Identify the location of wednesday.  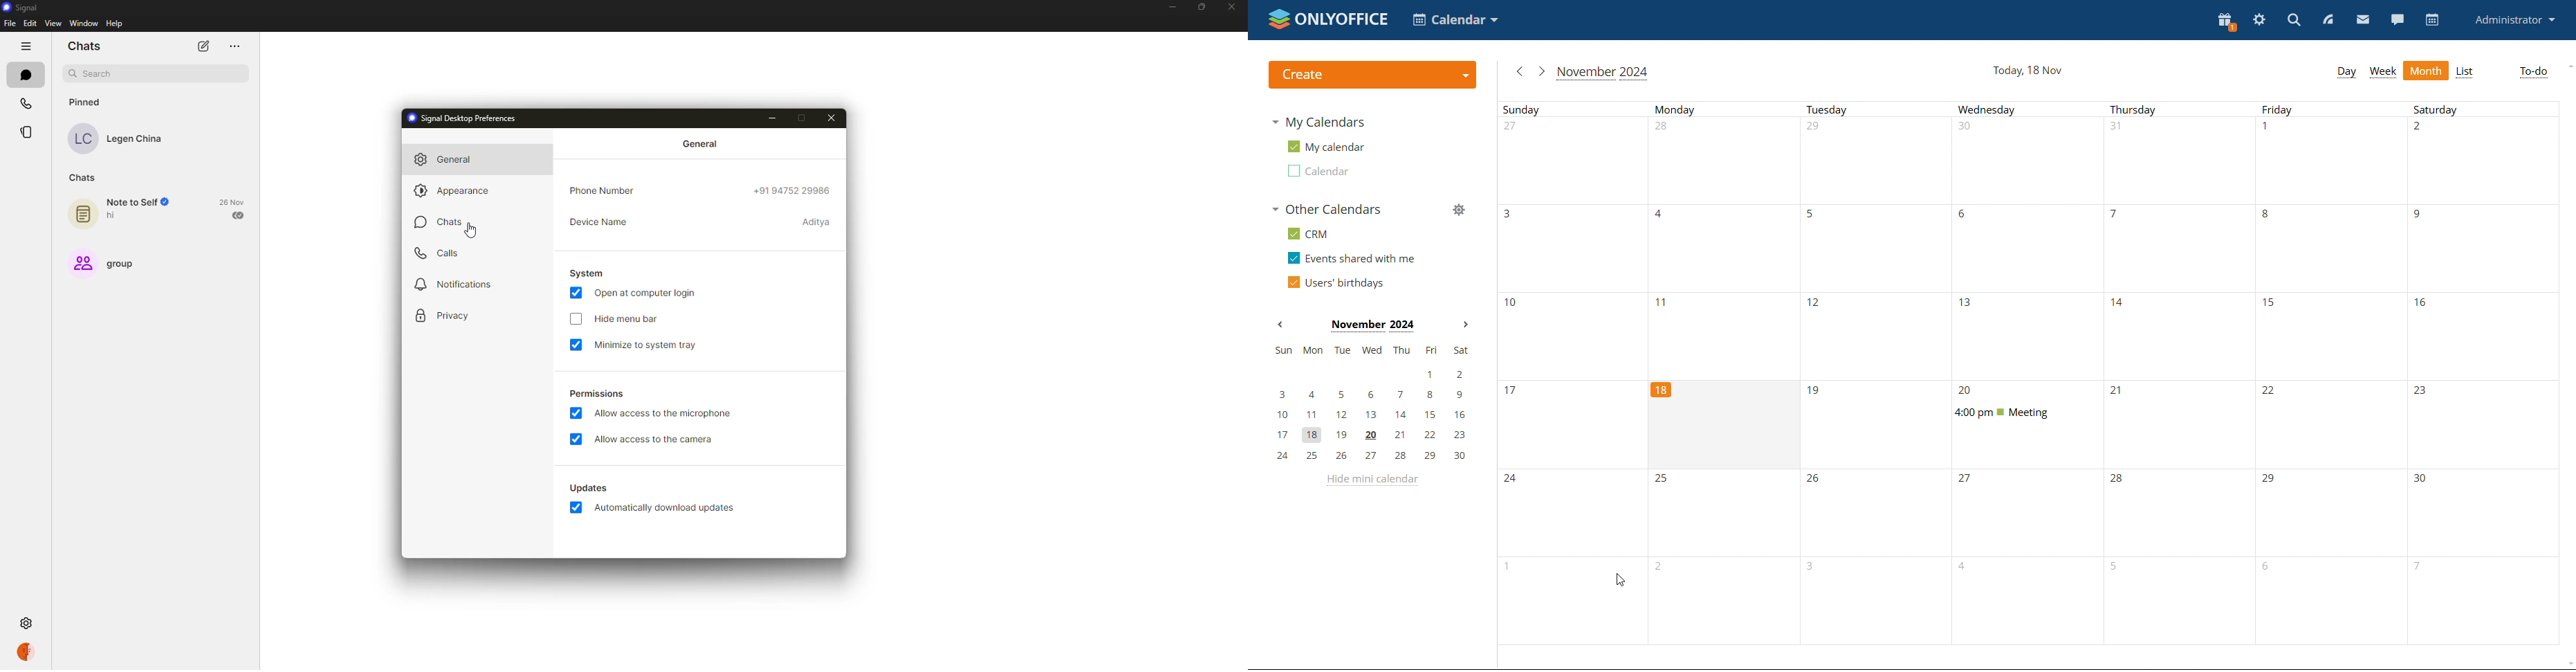
(2027, 556).